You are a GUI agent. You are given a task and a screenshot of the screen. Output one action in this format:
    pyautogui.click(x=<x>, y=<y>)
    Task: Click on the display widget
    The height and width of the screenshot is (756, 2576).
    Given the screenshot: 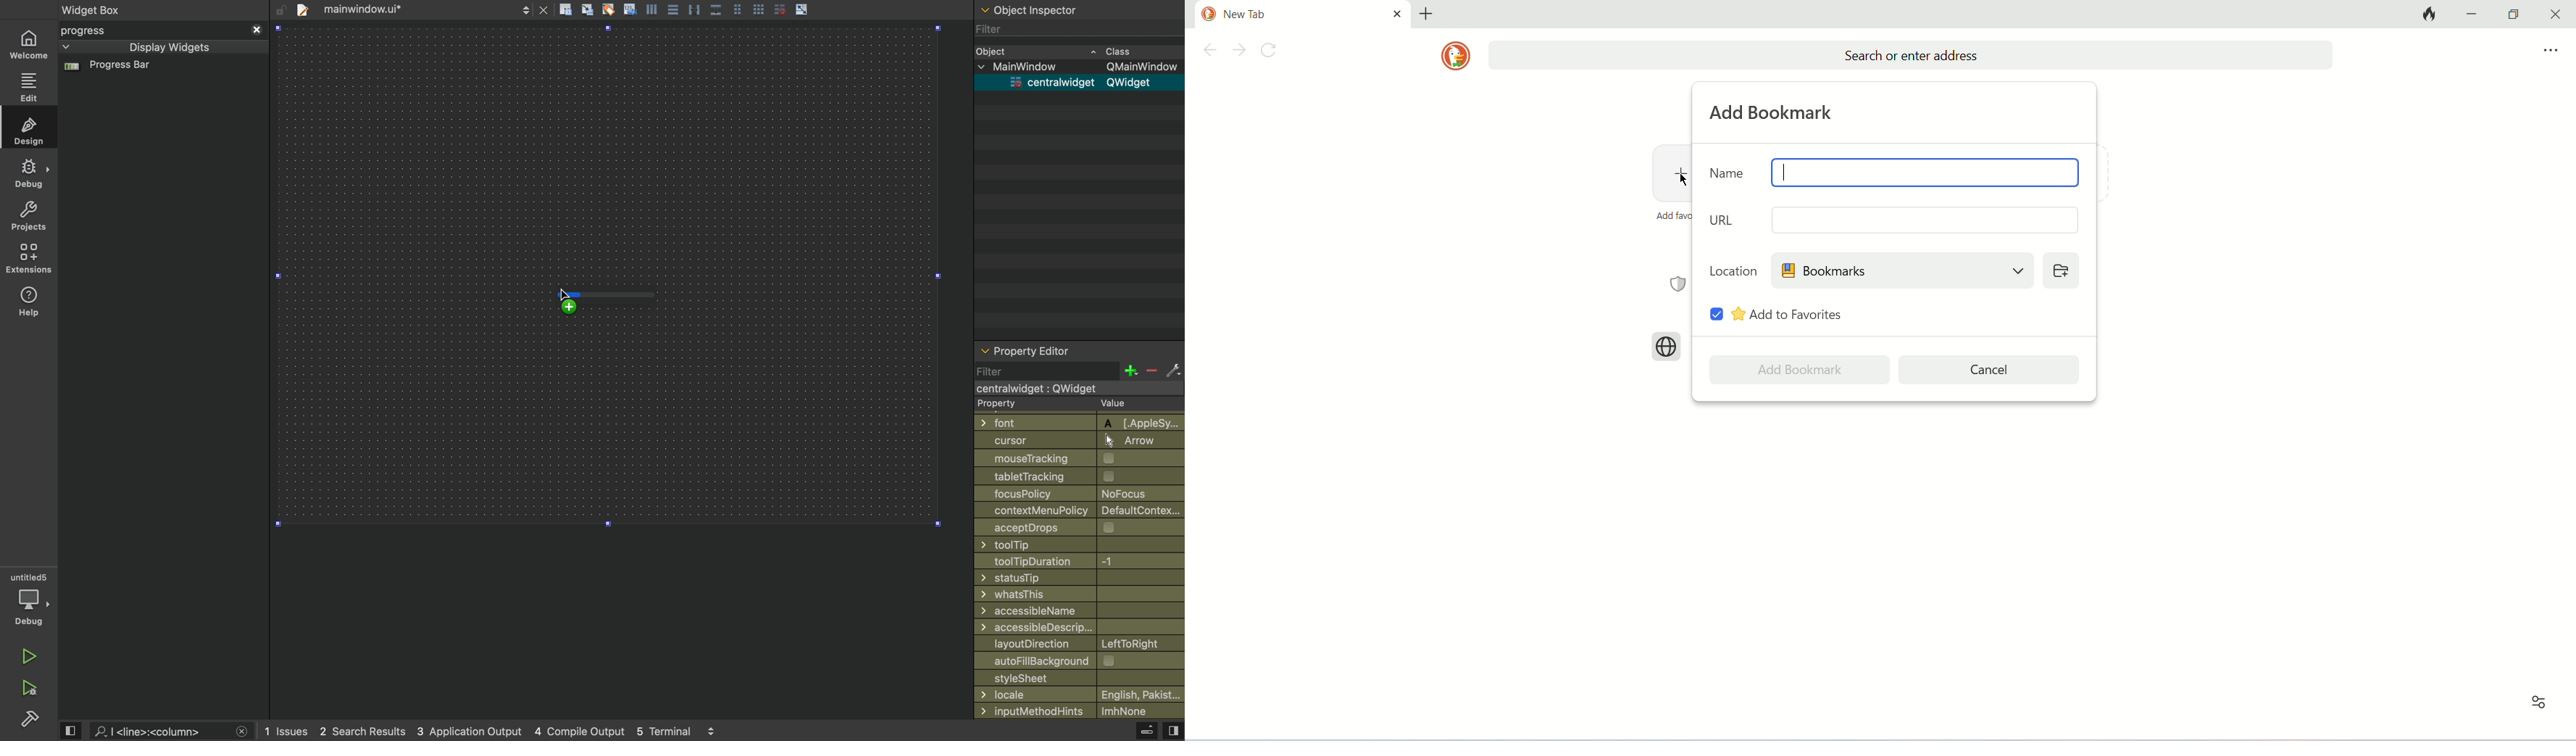 What is the action you would take?
    pyautogui.click(x=150, y=47)
    